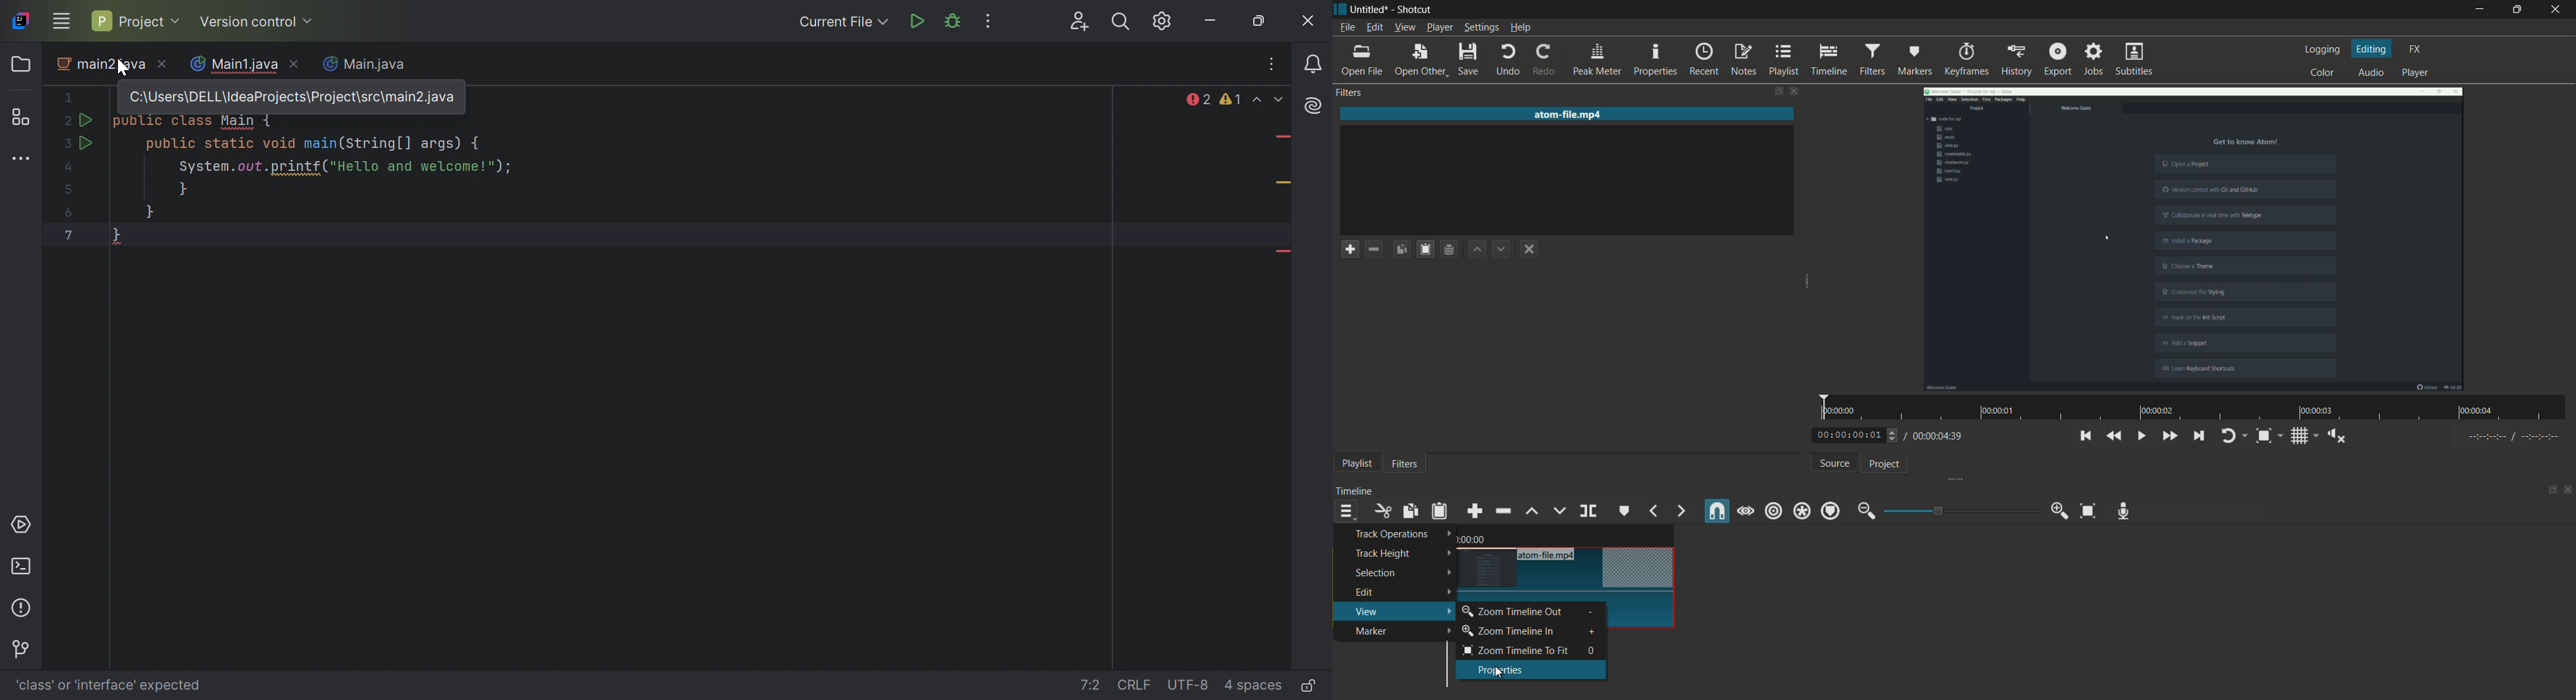  I want to click on file menu, so click(1348, 27).